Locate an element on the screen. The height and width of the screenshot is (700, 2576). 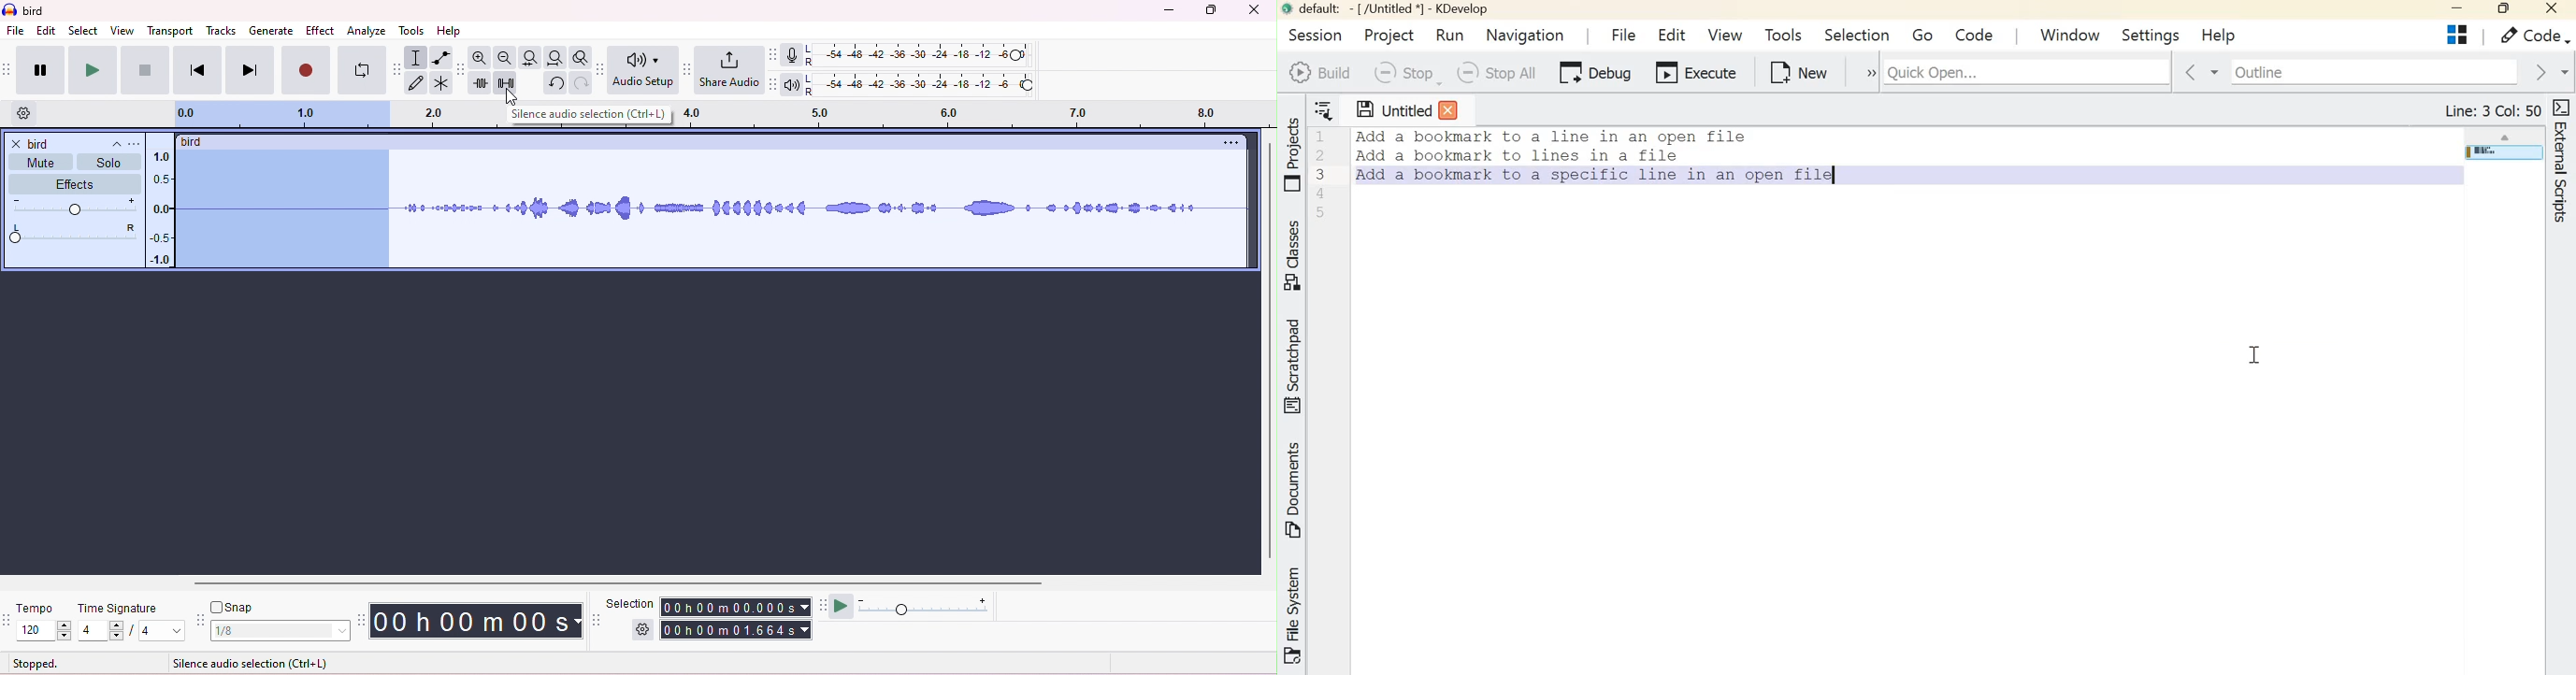
toggle zoom is located at coordinates (581, 57).